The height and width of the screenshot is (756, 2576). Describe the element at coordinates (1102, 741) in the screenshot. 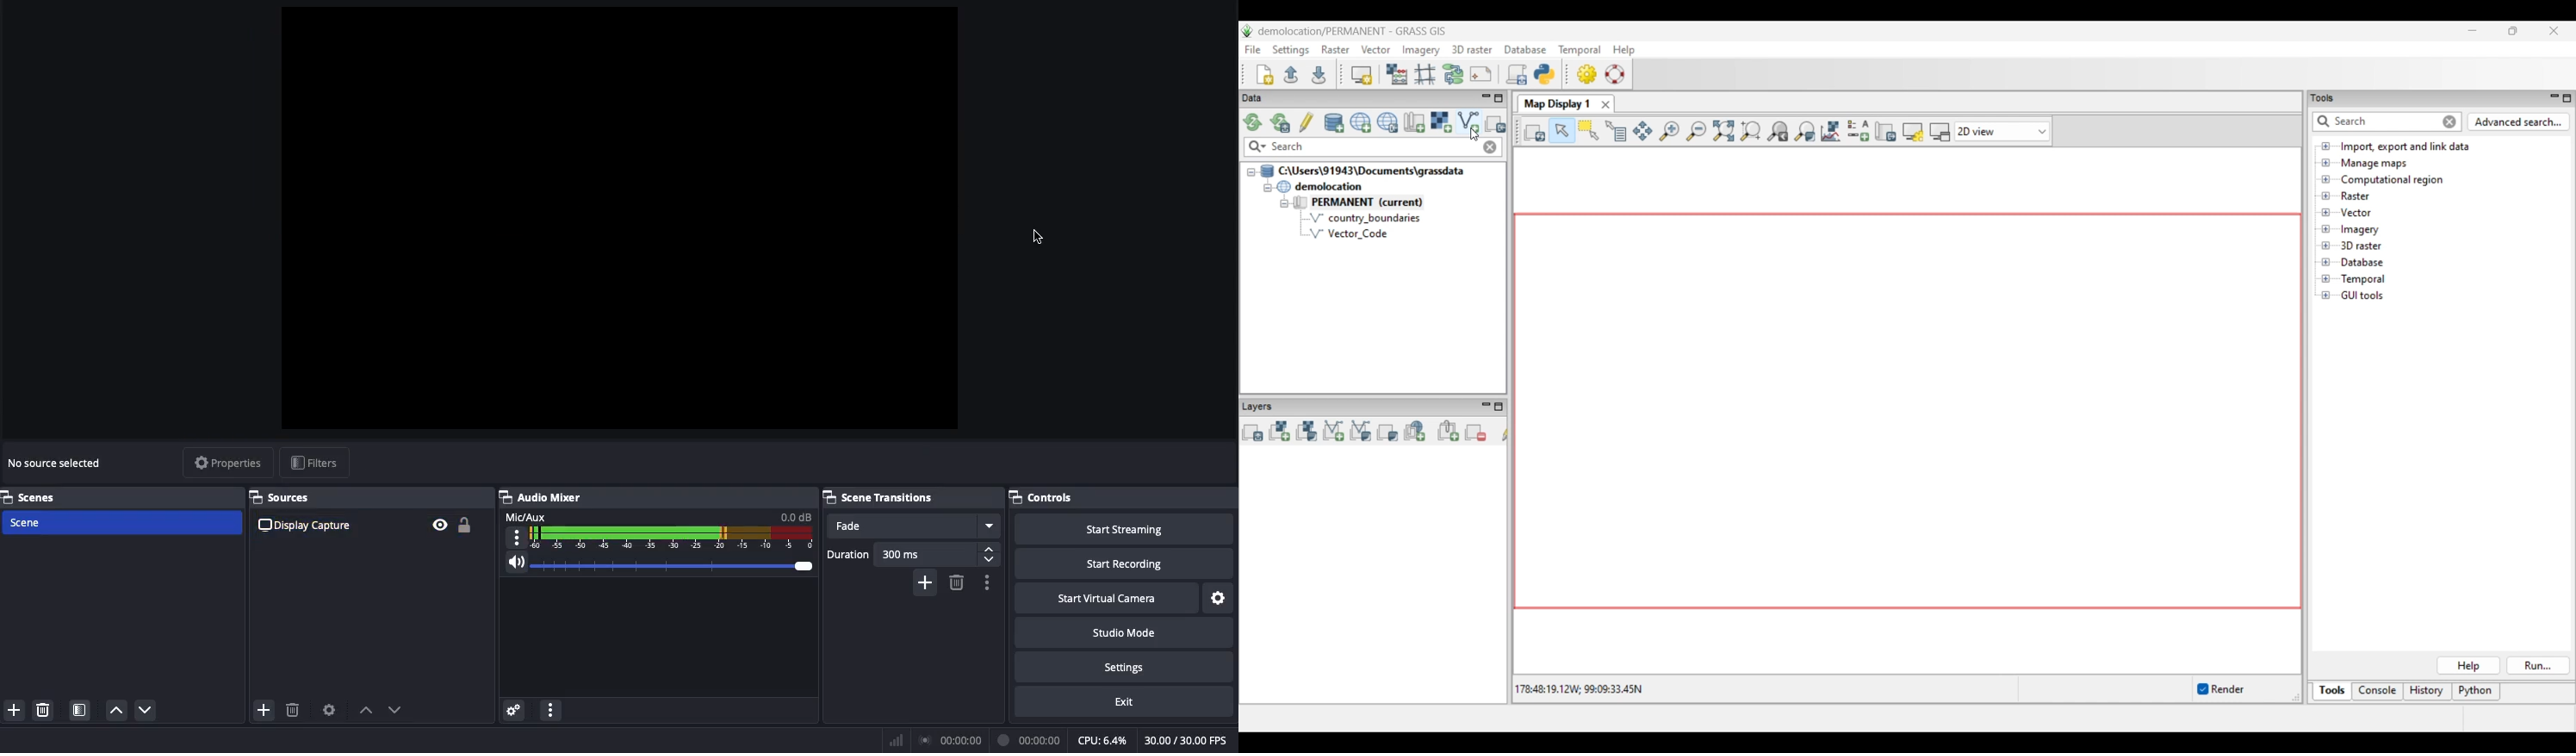

I see `CPU` at that location.